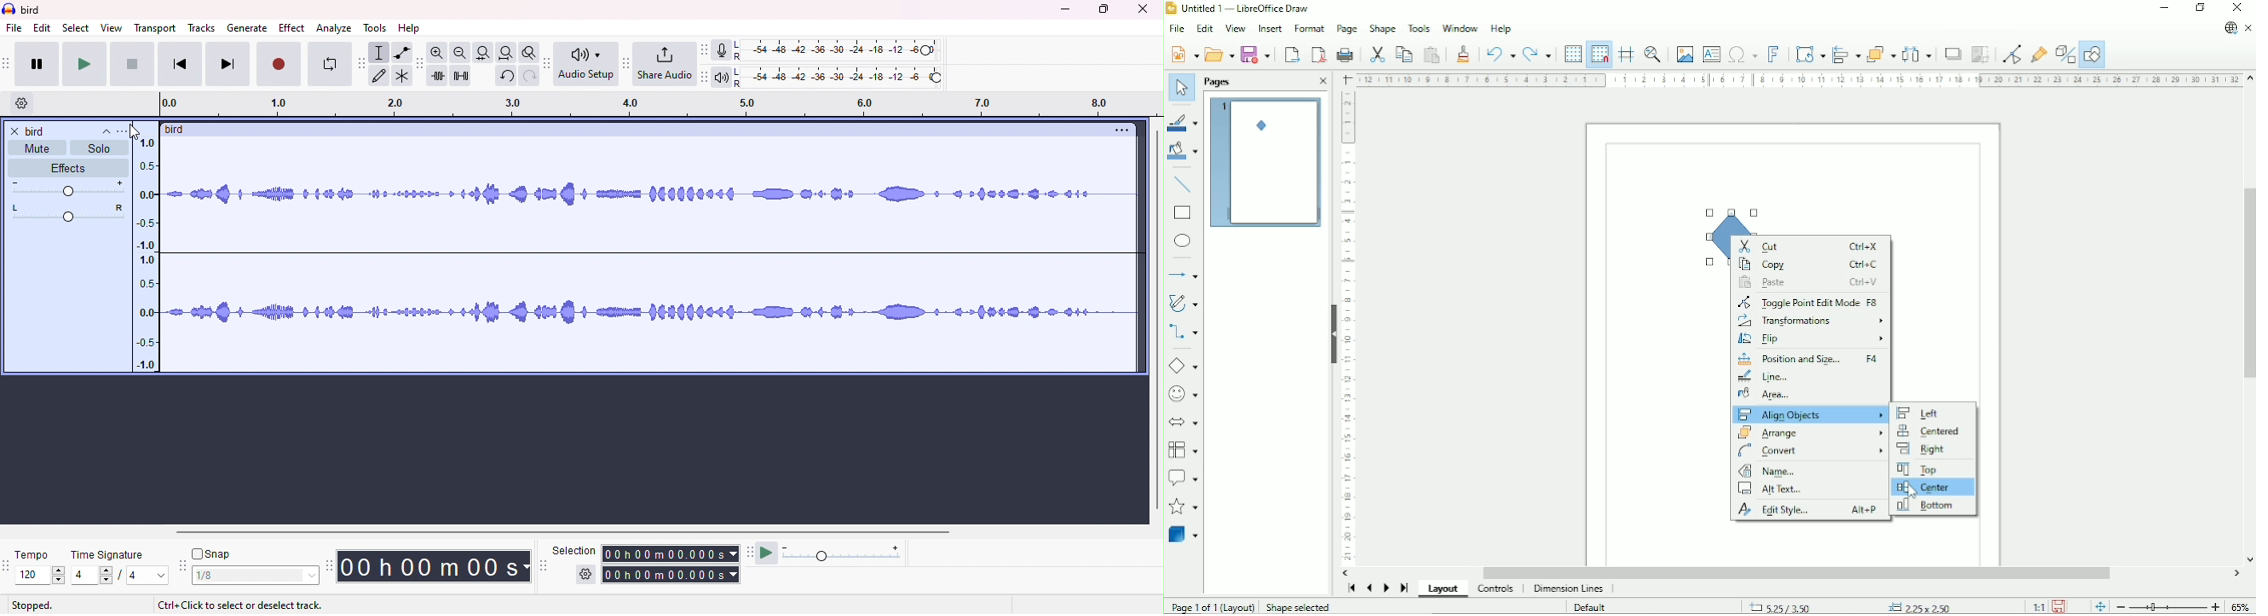 The width and height of the screenshot is (2268, 616). Describe the element at coordinates (2247, 284) in the screenshot. I see `Vertical scrollbar` at that location.